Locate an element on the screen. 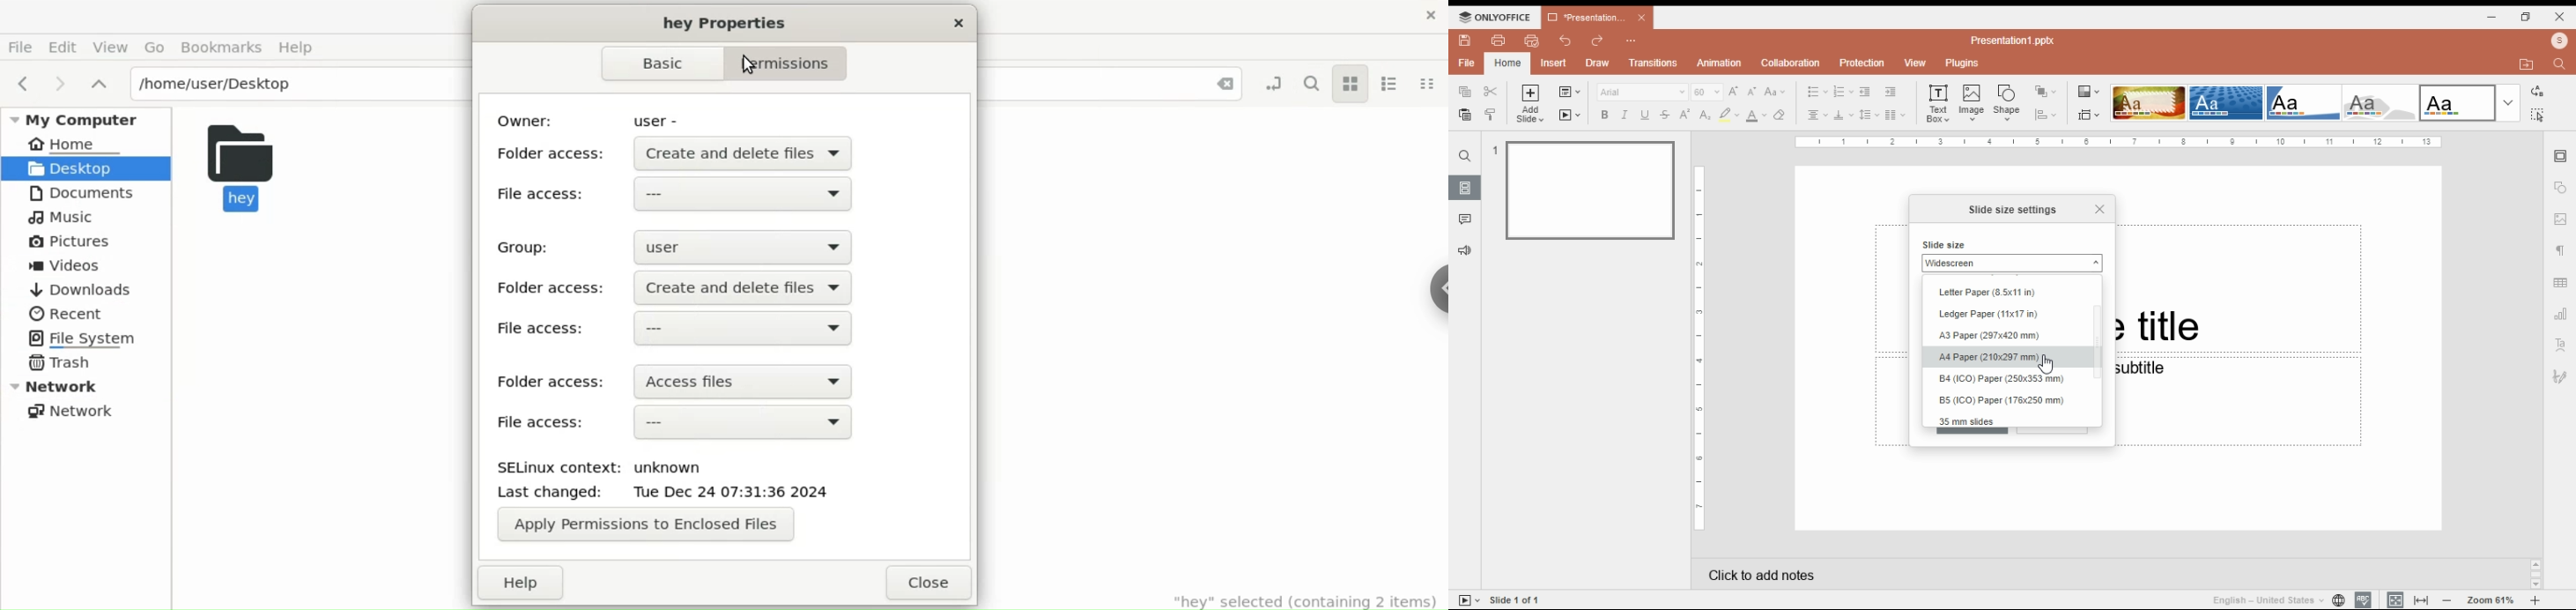 The width and height of the screenshot is (2576, 616). feedback and support is located at coordinates (1466, 251).